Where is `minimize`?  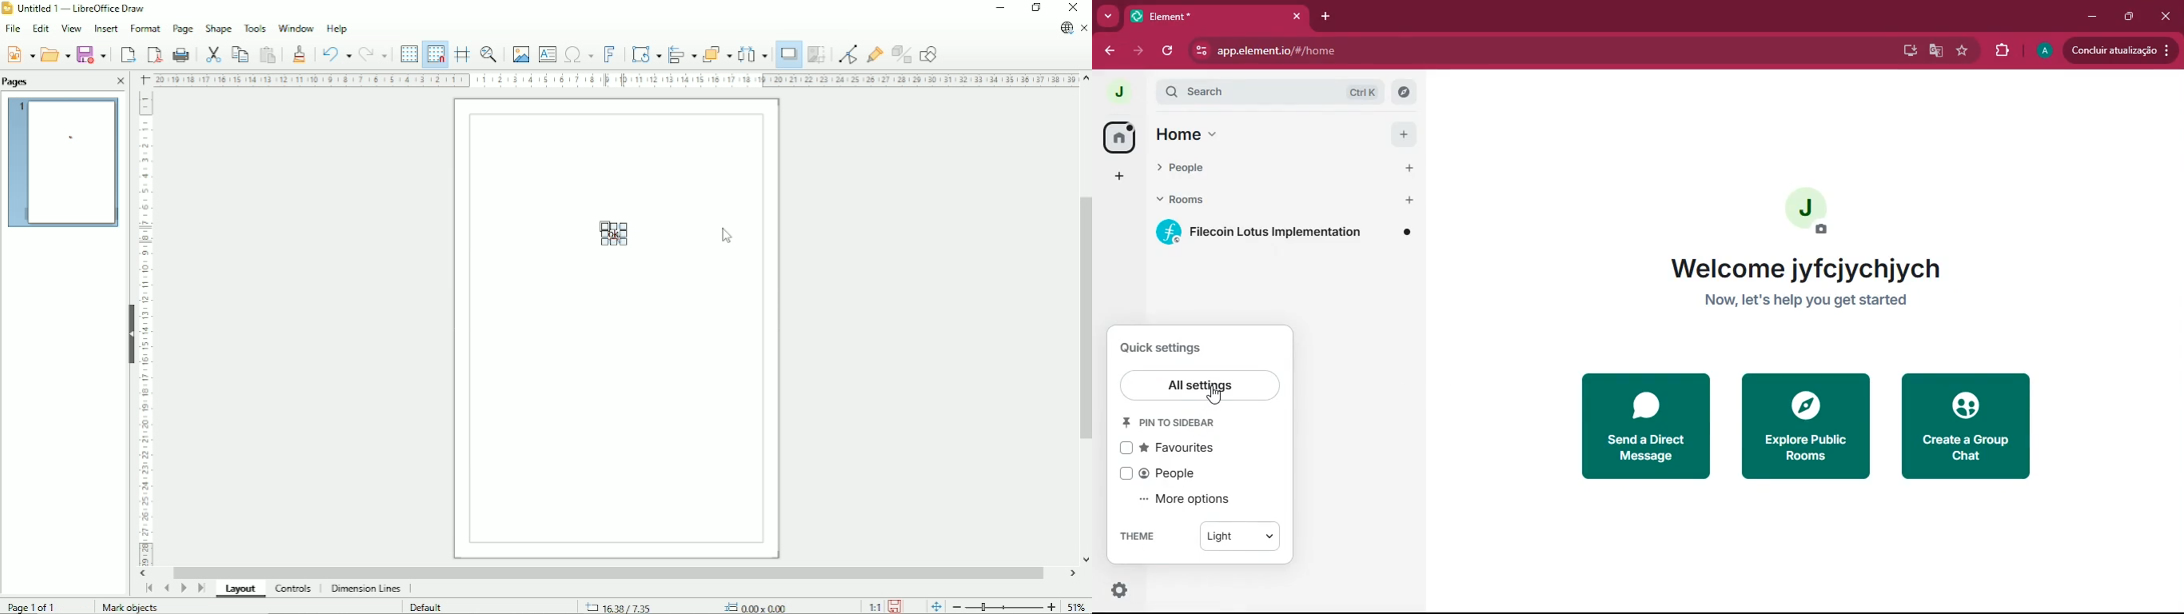 minimize is located at coordinates (2095, 17).